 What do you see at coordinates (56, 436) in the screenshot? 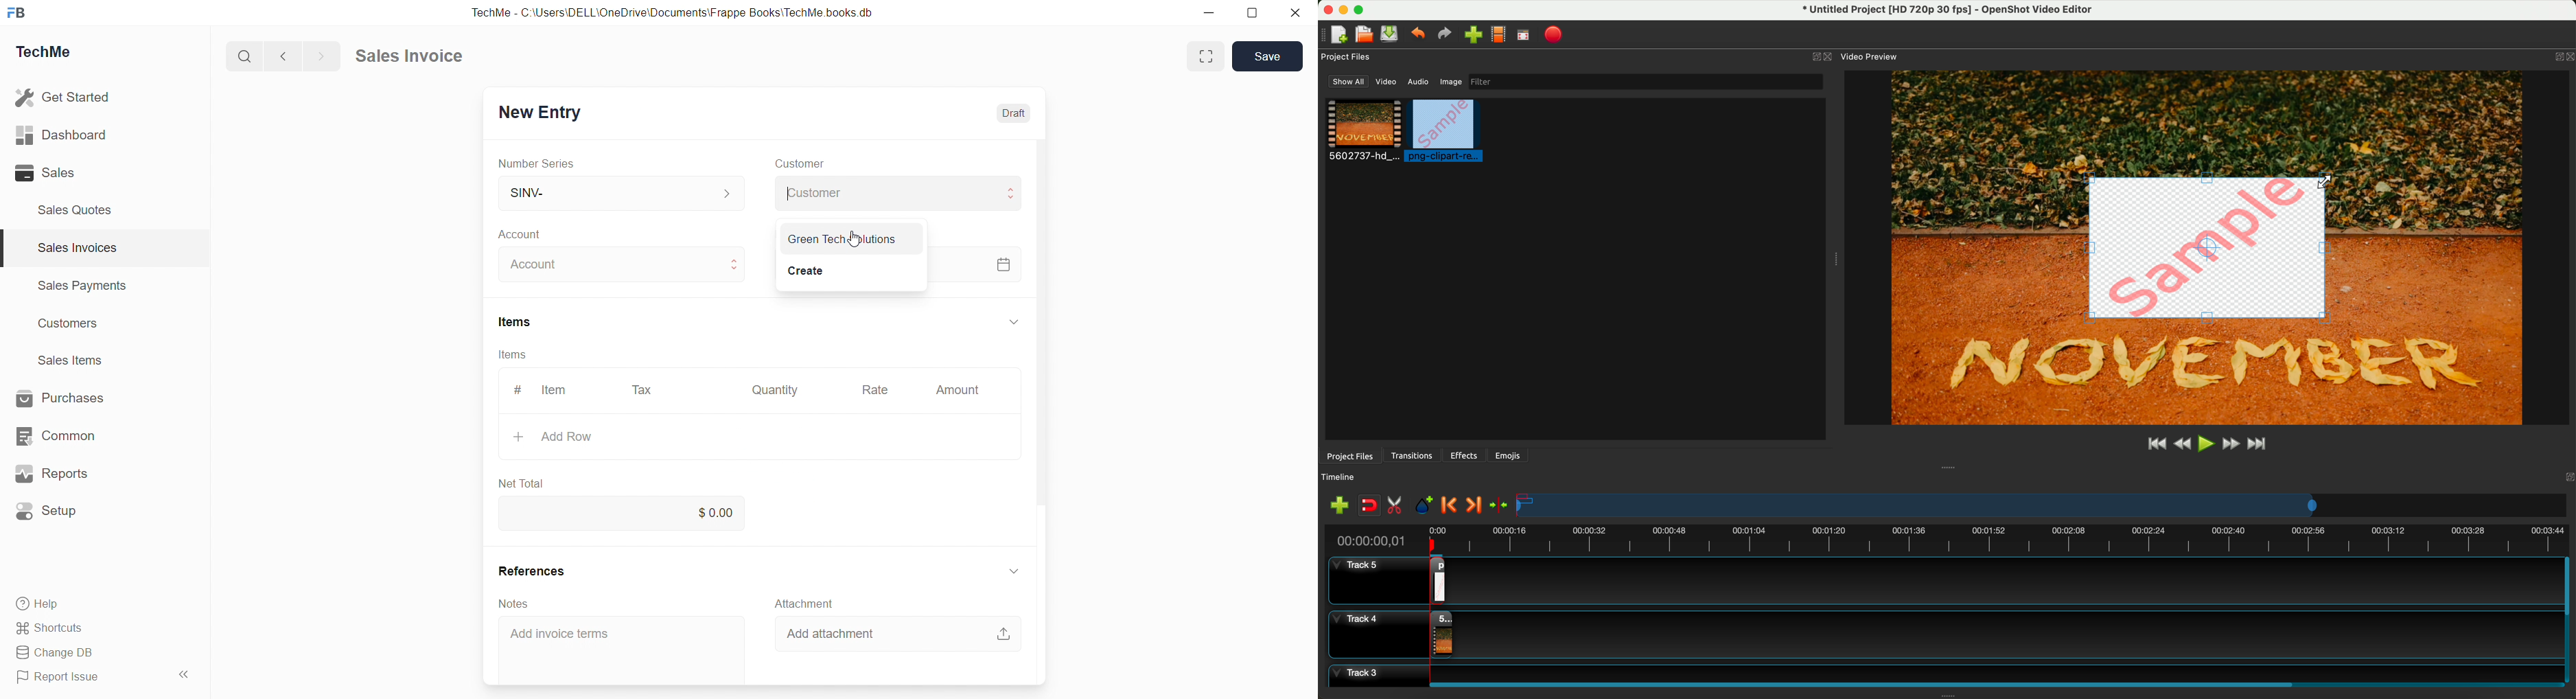
I see `Common` at bounding box center [56, 436].